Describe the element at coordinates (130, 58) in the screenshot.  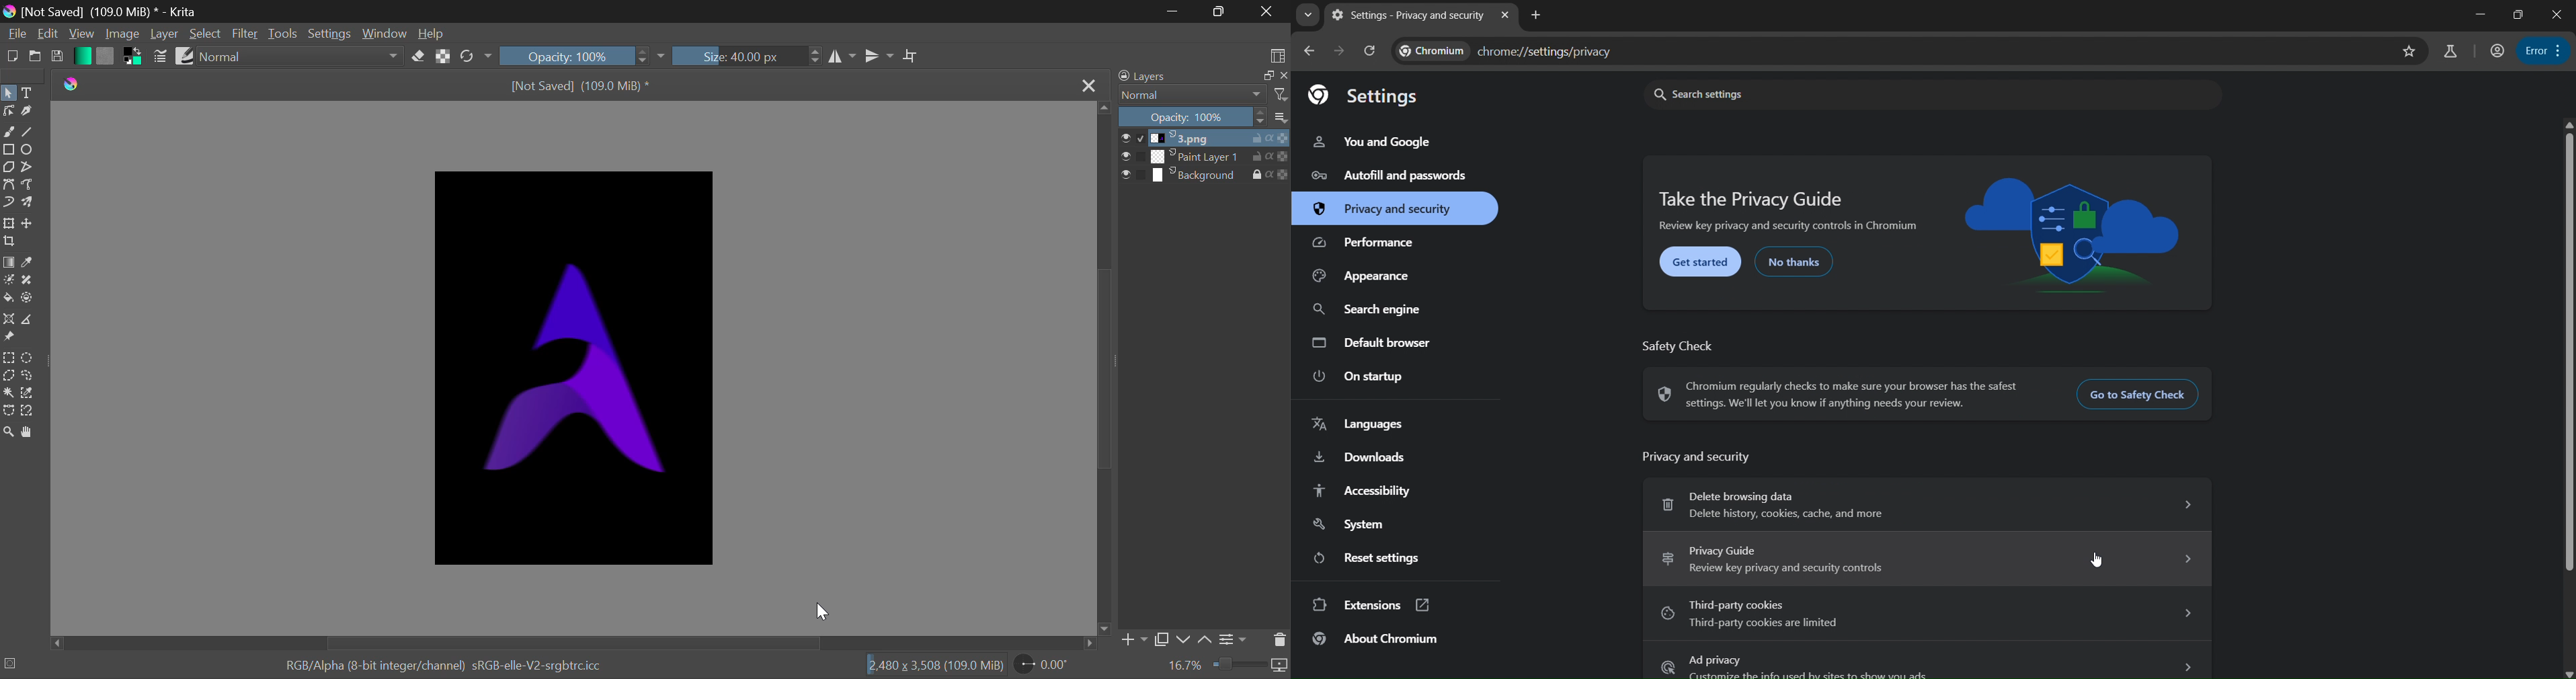
I see `Colors in Use` at that location.